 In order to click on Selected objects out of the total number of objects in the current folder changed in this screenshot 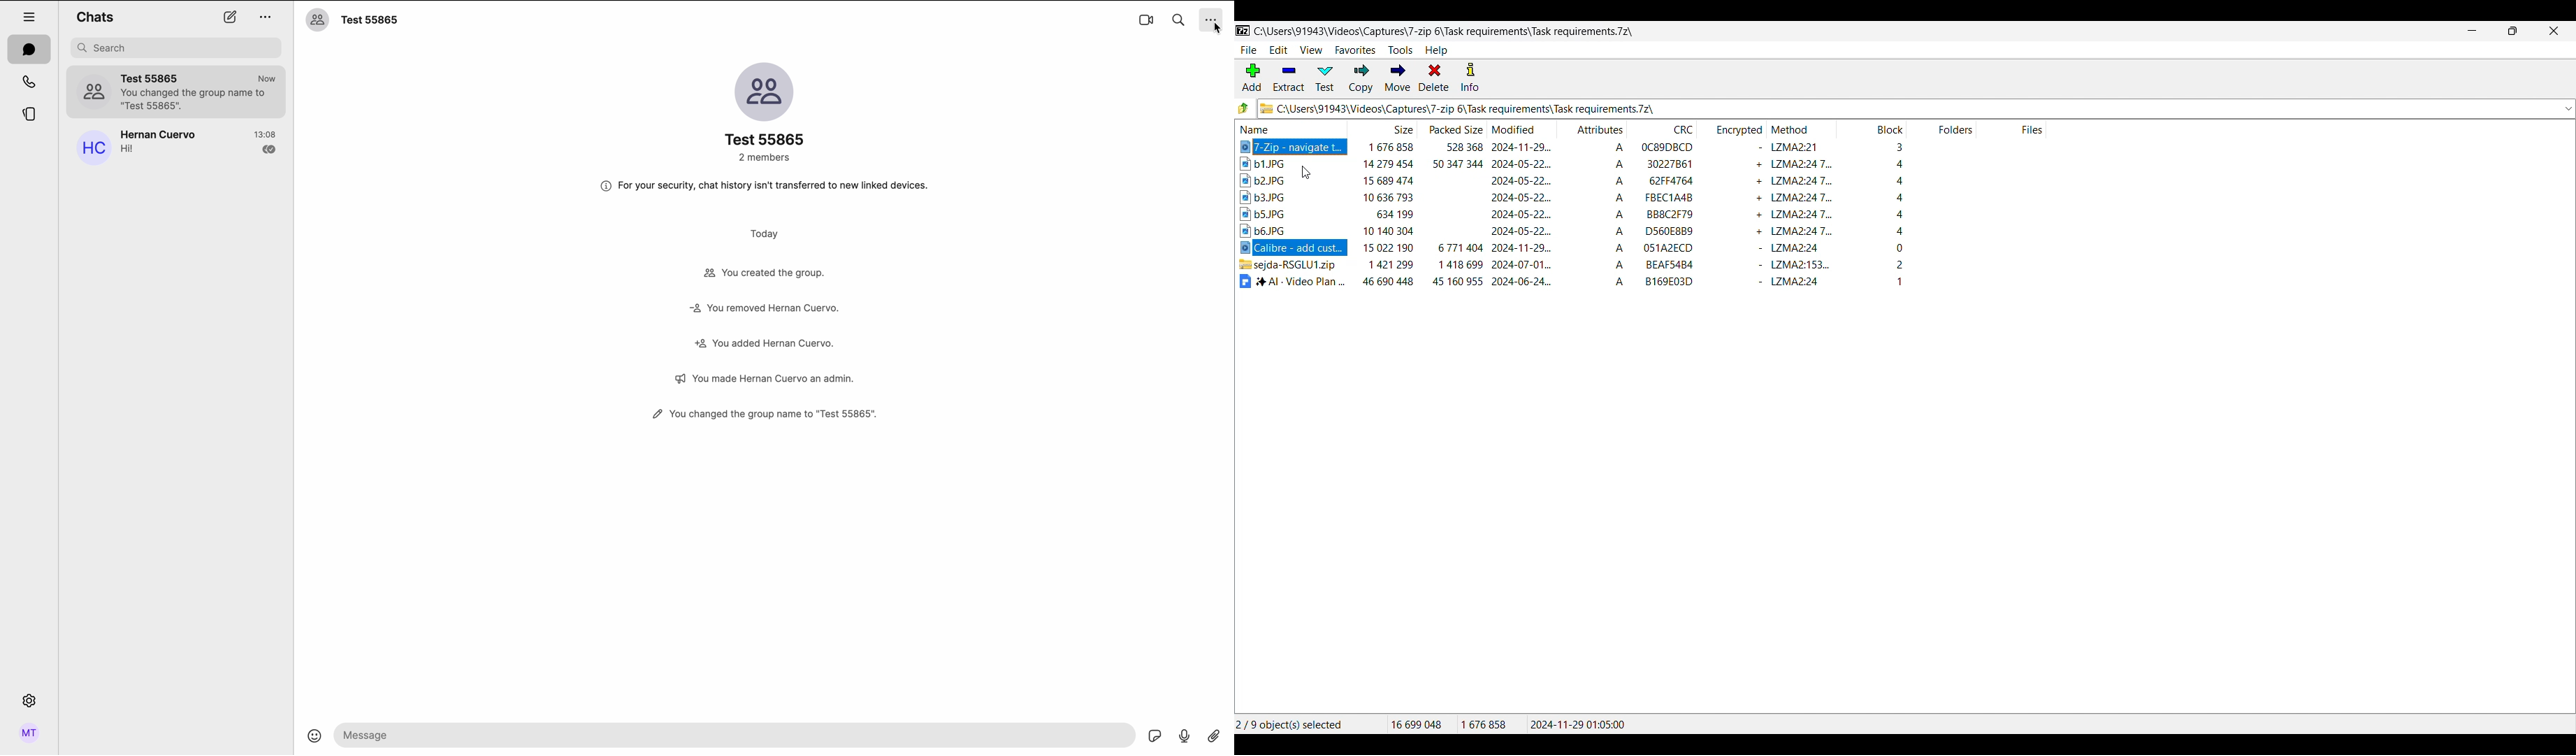, I will do `click(1310, 724)`.